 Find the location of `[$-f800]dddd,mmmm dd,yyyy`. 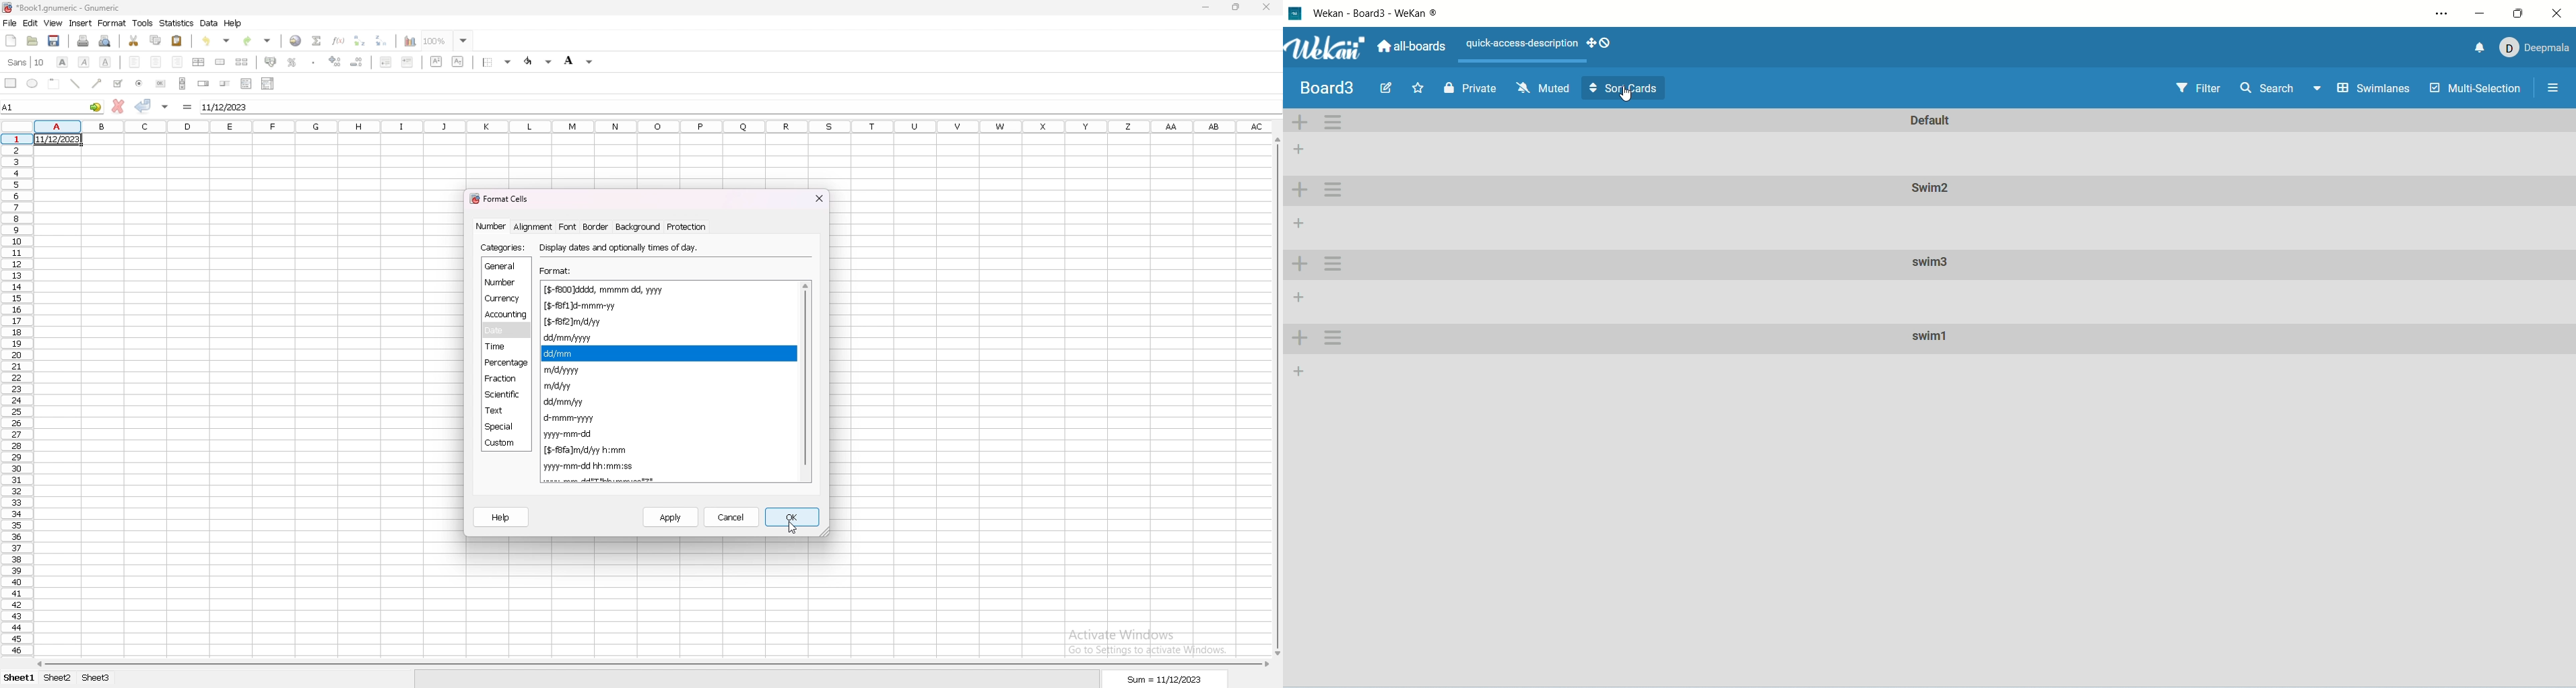

[$-f800]dddd,mmmm dd,yyyy is located at coordinates (607, 289).